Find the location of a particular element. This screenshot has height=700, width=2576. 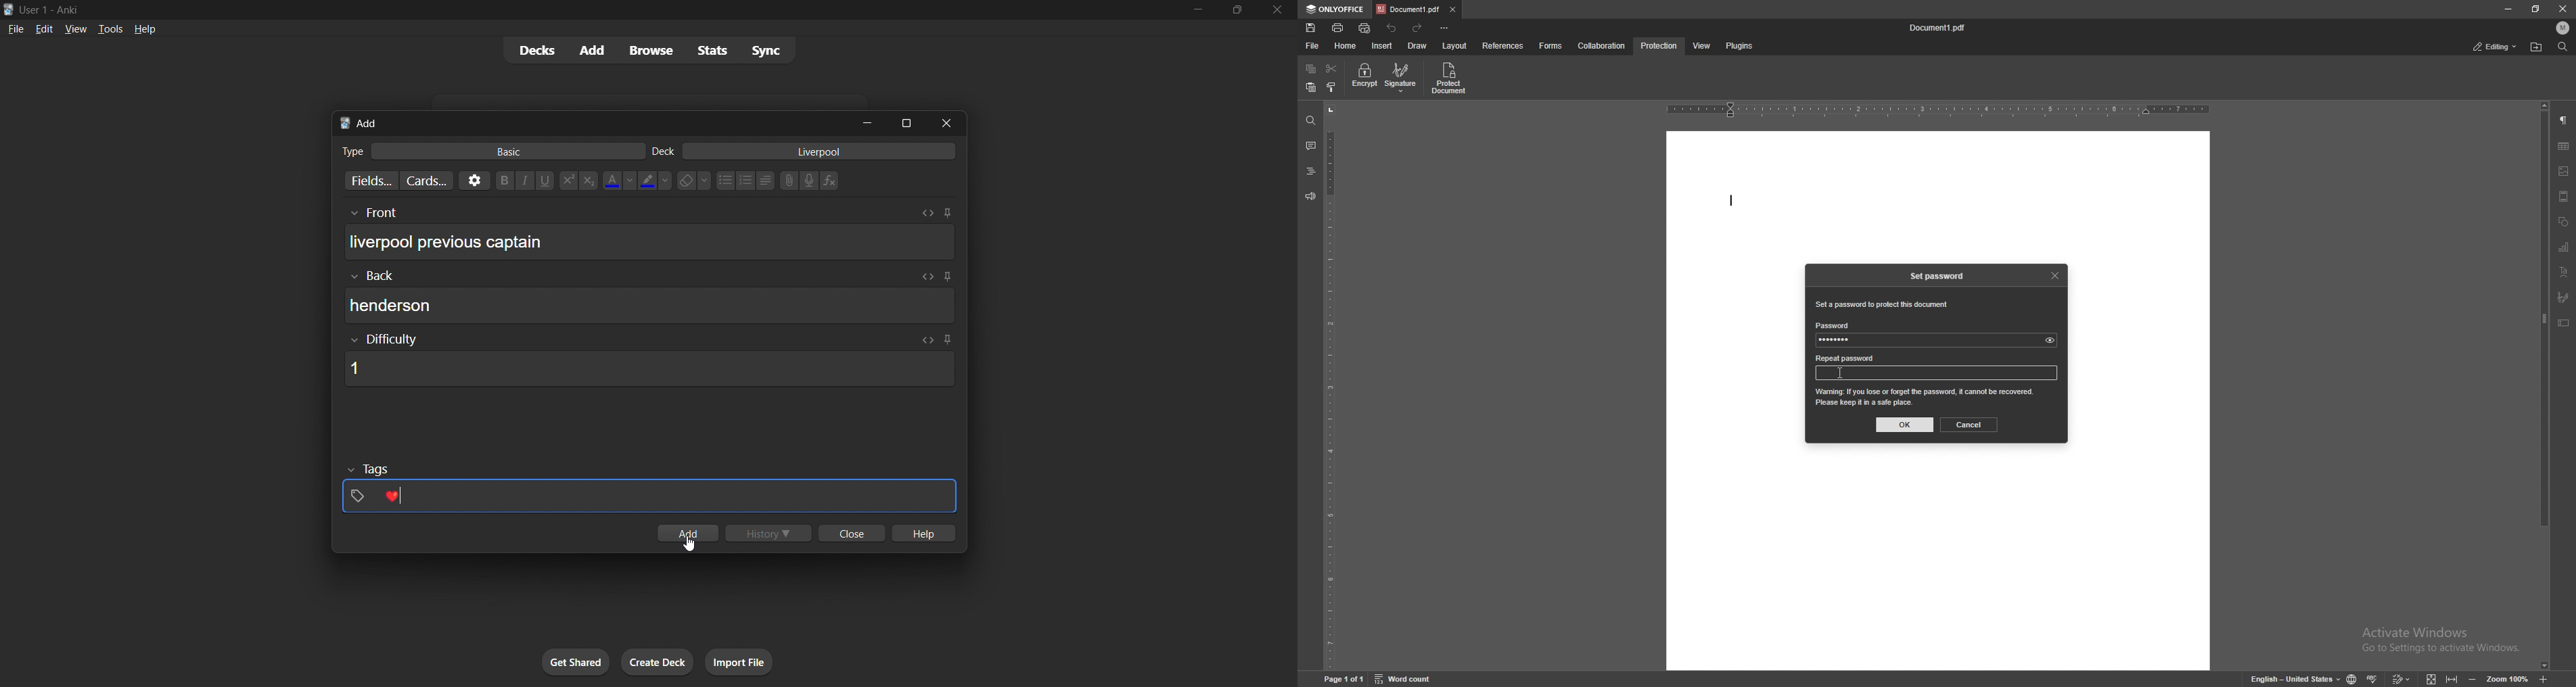

card deck input box is located at coordinates (807, 153).